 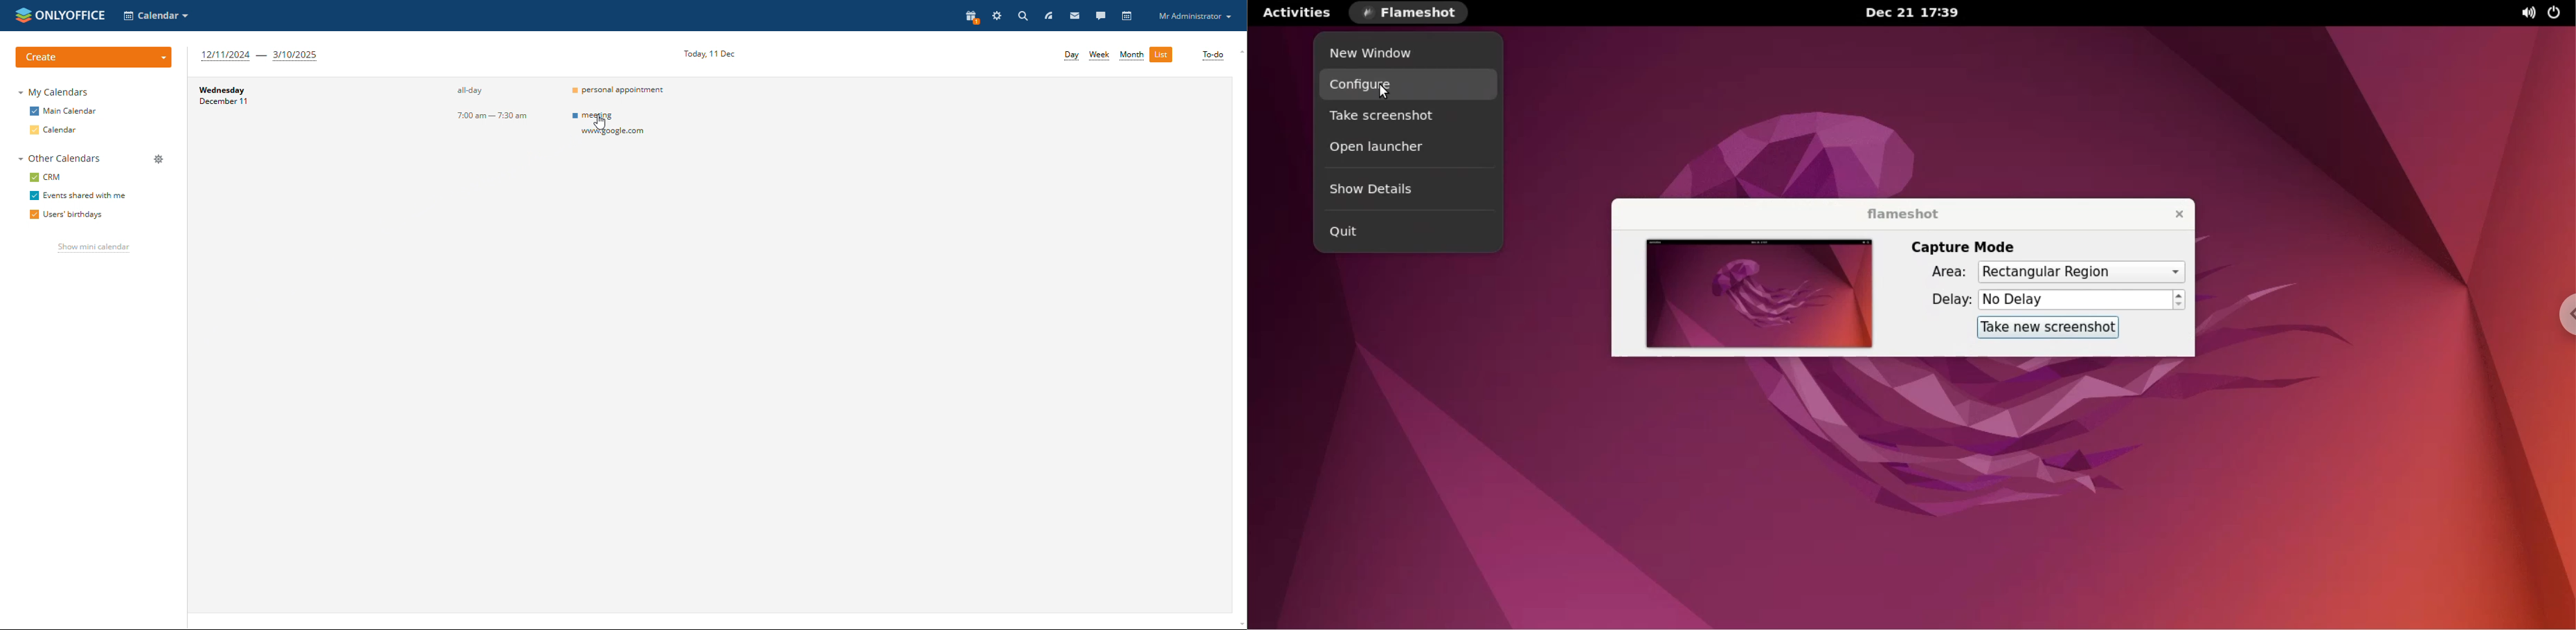 What do you see at coordinates (1963, 246) in the screenshot?
I see `capture mode` at bounding box center [1963, 246].